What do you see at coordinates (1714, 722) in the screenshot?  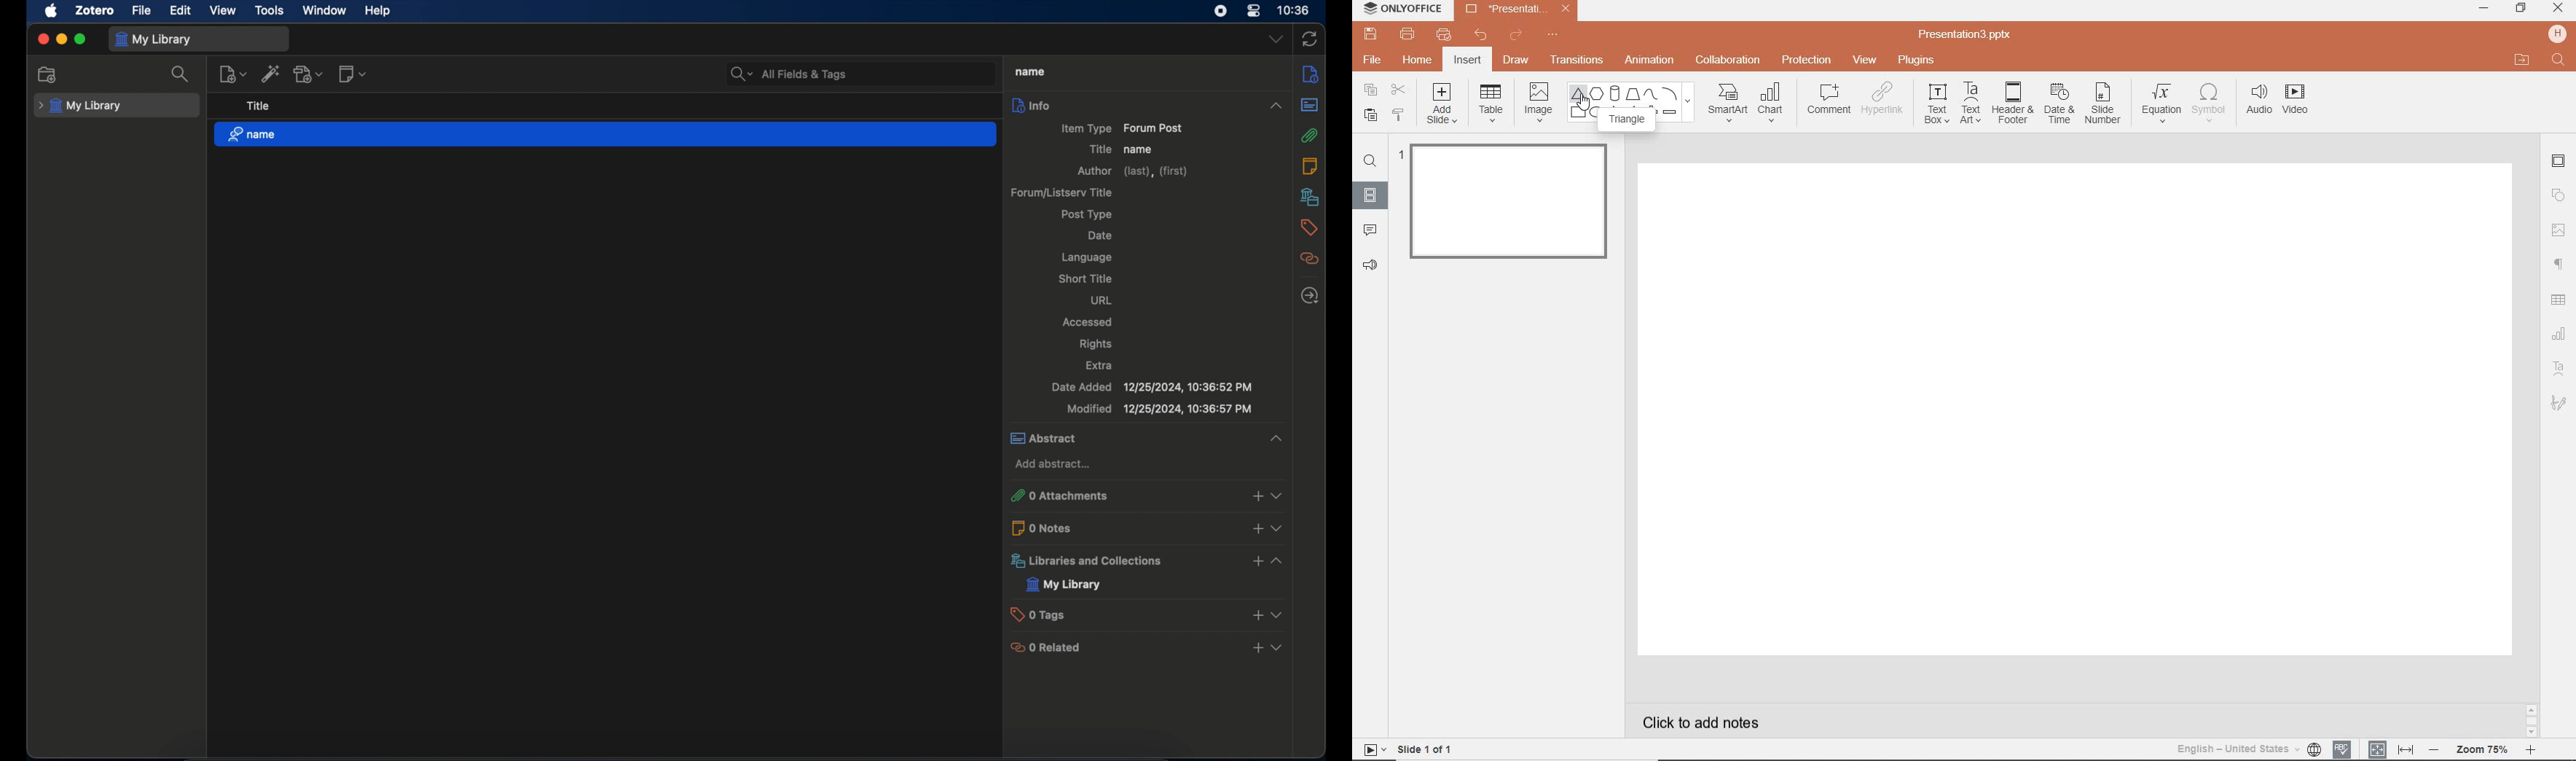 I see `CLICK TO ADD NOTES` at bounding box center [1714, 722].